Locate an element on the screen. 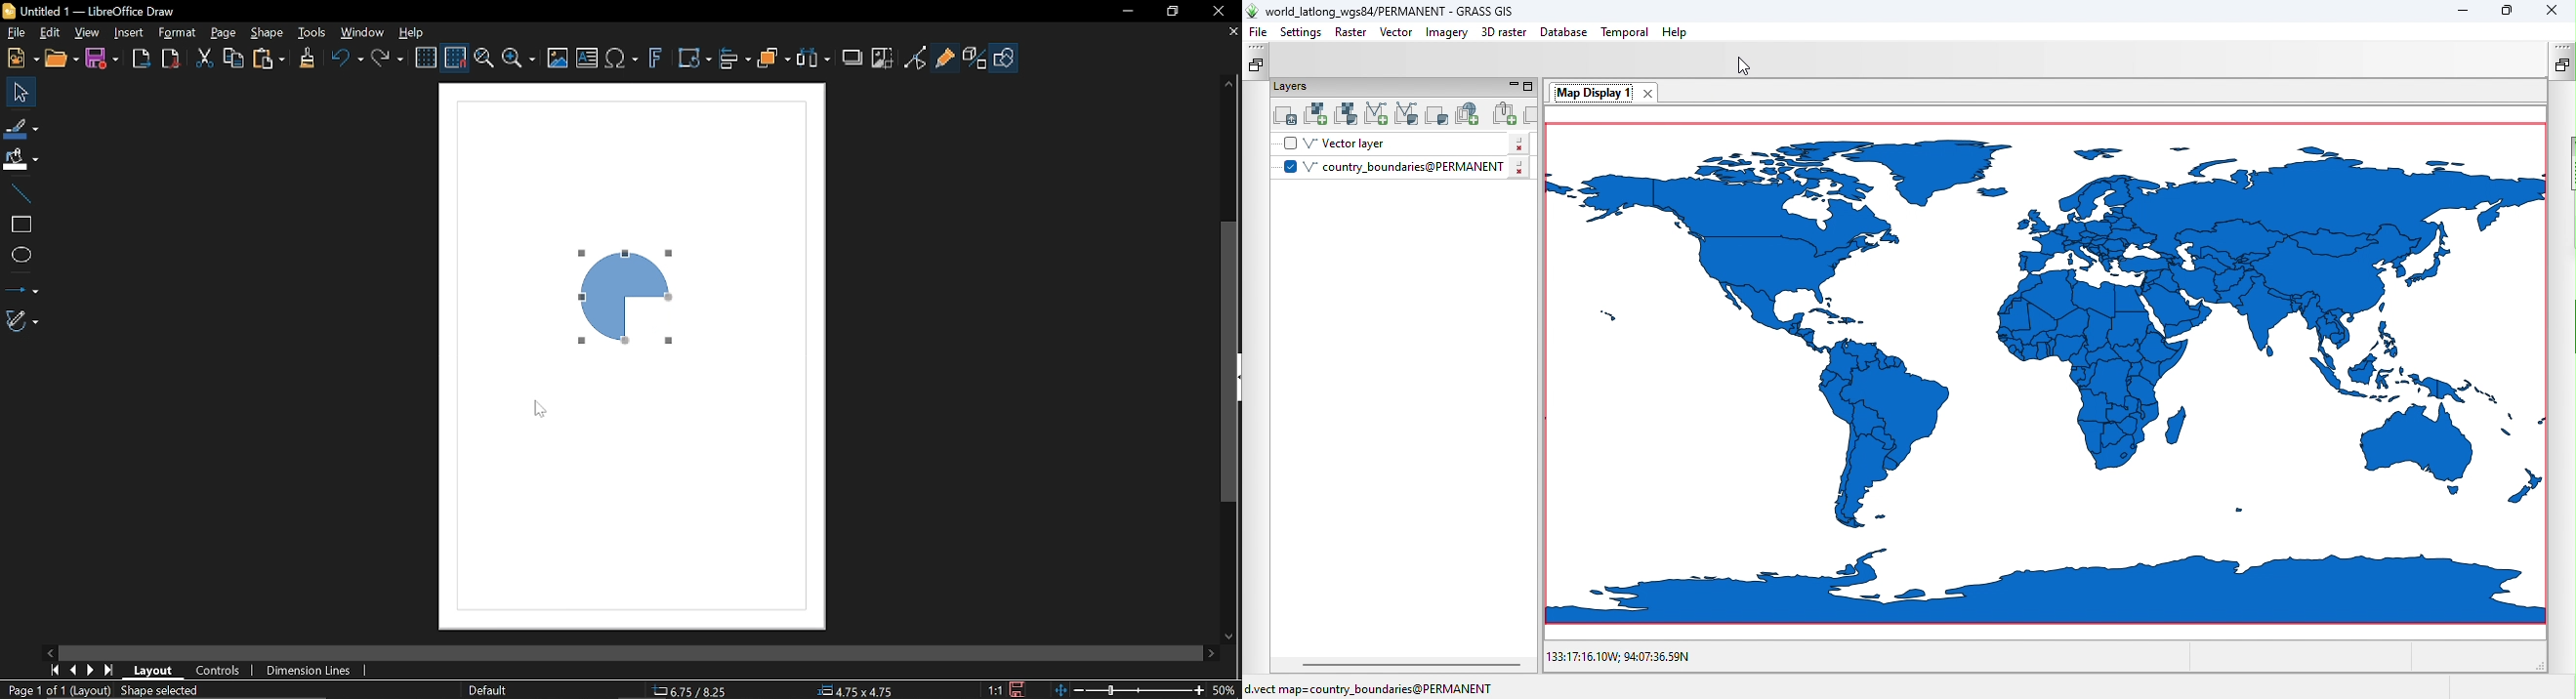 This screenshot has width=2576, height=700. Crop is located at coordinates (882, 57).